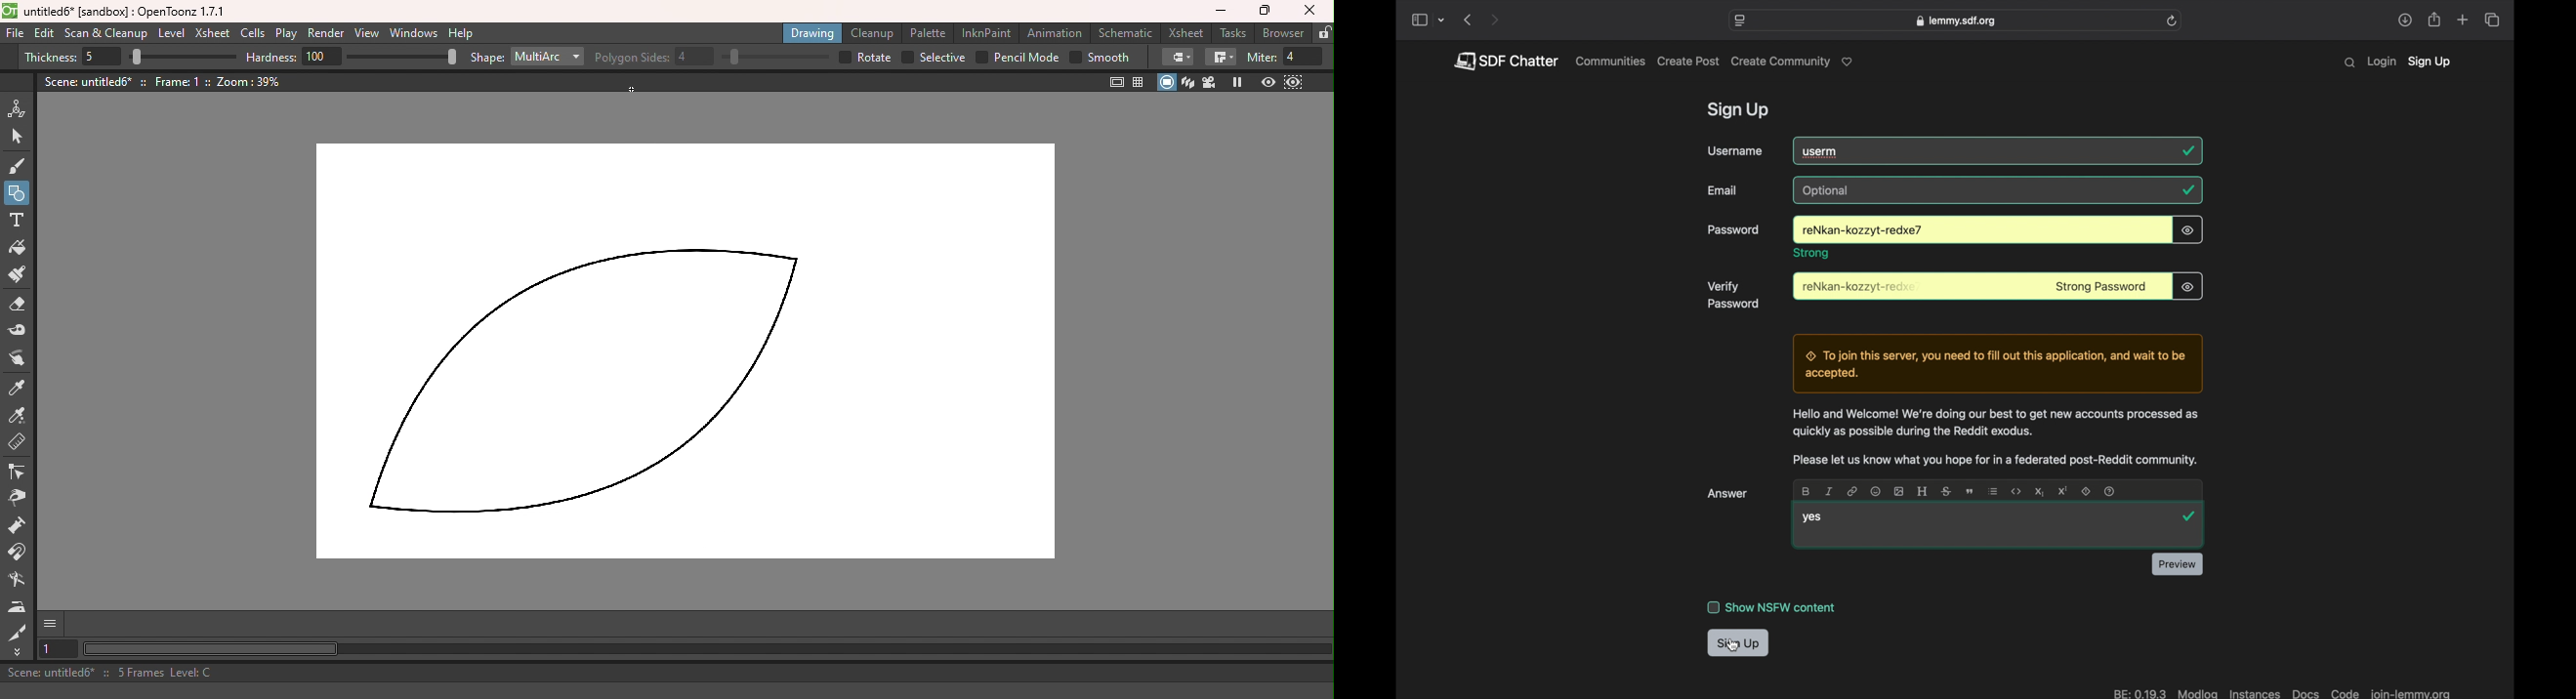 The image size is (2576, 700). Describe the element at coordinates (1505, 61) in the screenshot. I see `pdf chatter` at that location.